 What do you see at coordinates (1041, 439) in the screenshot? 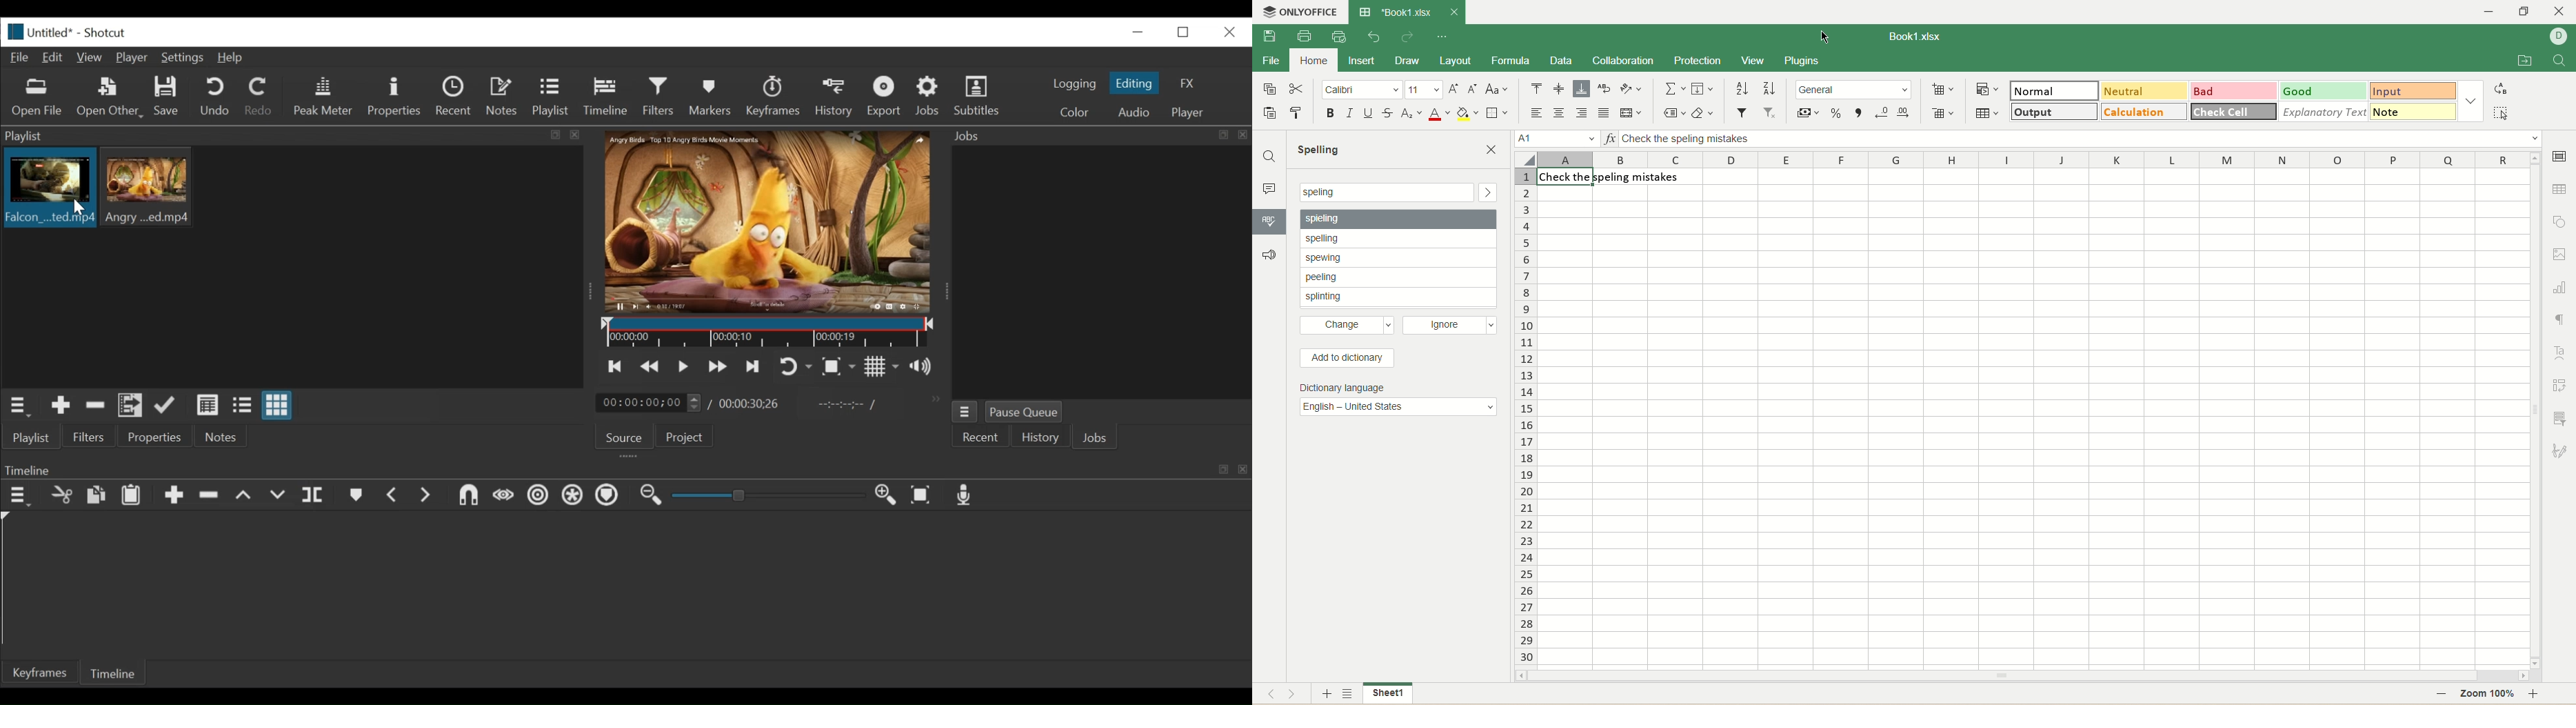
I see `History` at bounding box center [1041, 439].